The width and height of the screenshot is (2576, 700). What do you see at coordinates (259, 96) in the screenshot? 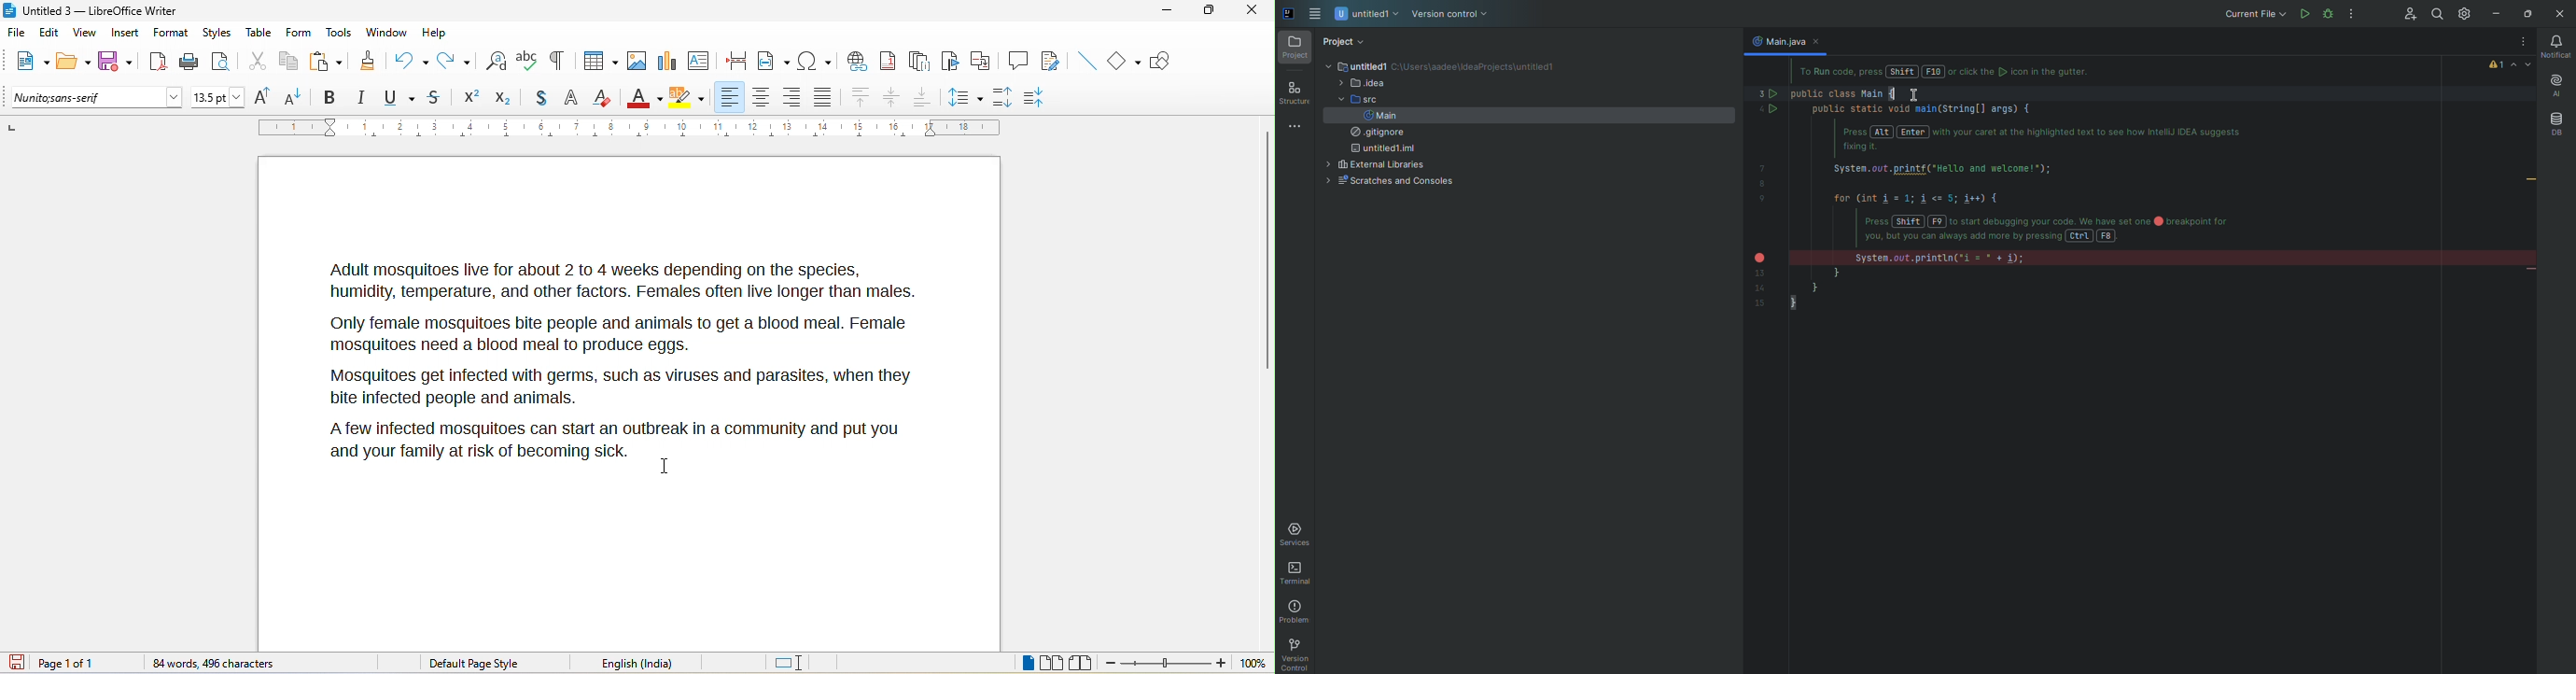
I see `increase size` at bounding box center [259, 96].